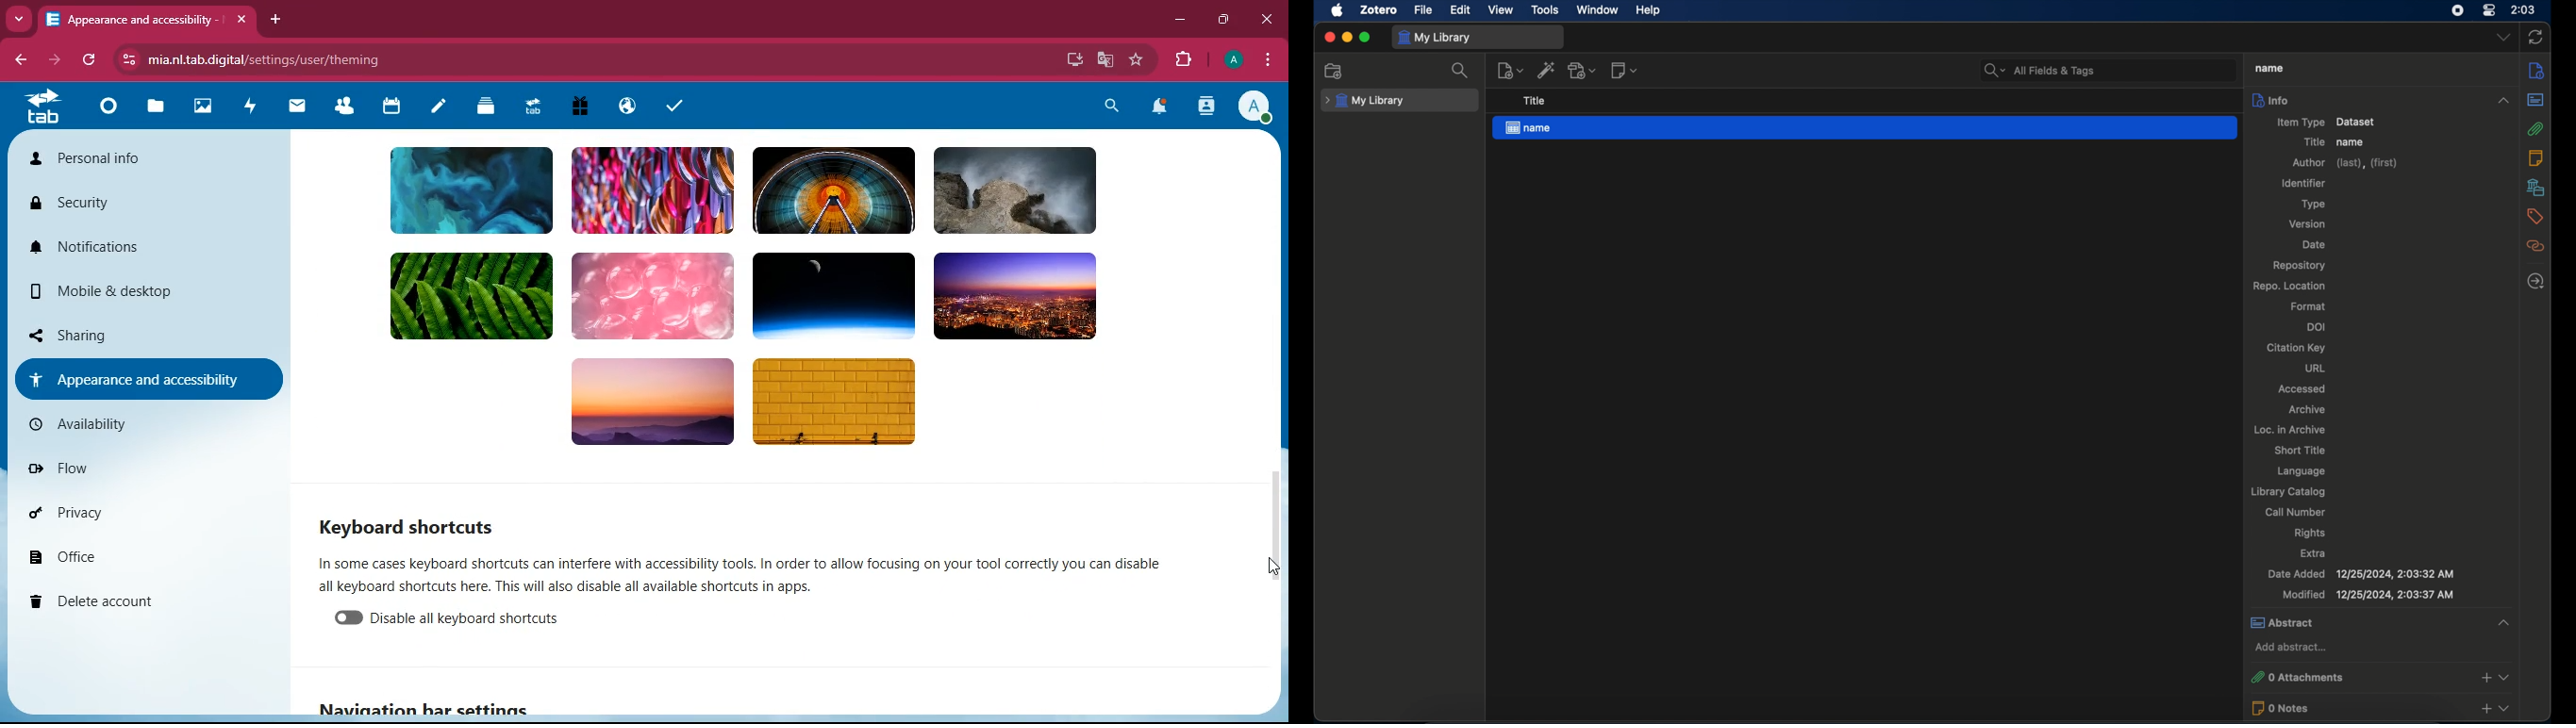 The height and width of the screenshot is (728, 2576). What do you see at coordinates (488, 108) in the screenshot?
I see `layers` at bounding box center [488, 108].